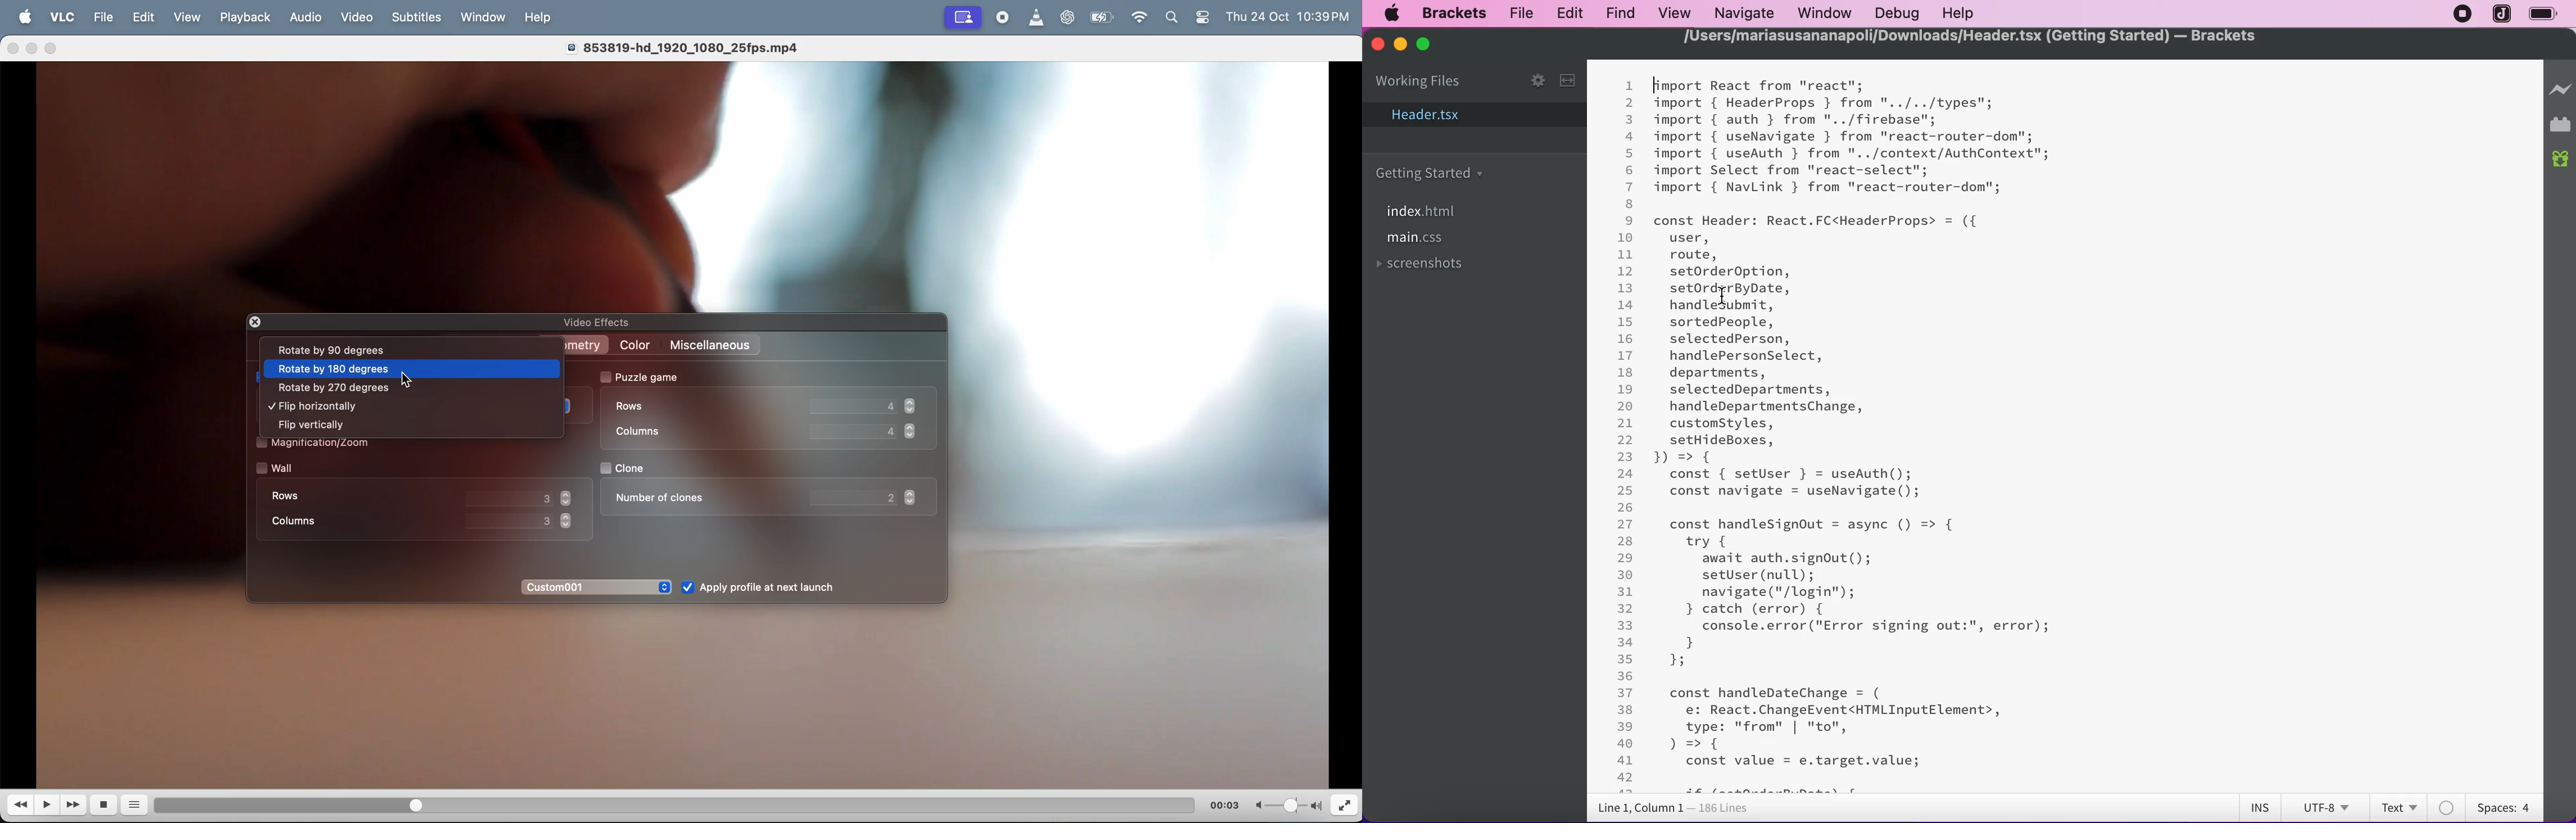  Describe the element at coordinates (2459, 15) in the screenshot. I see `recording stopped` at that location.